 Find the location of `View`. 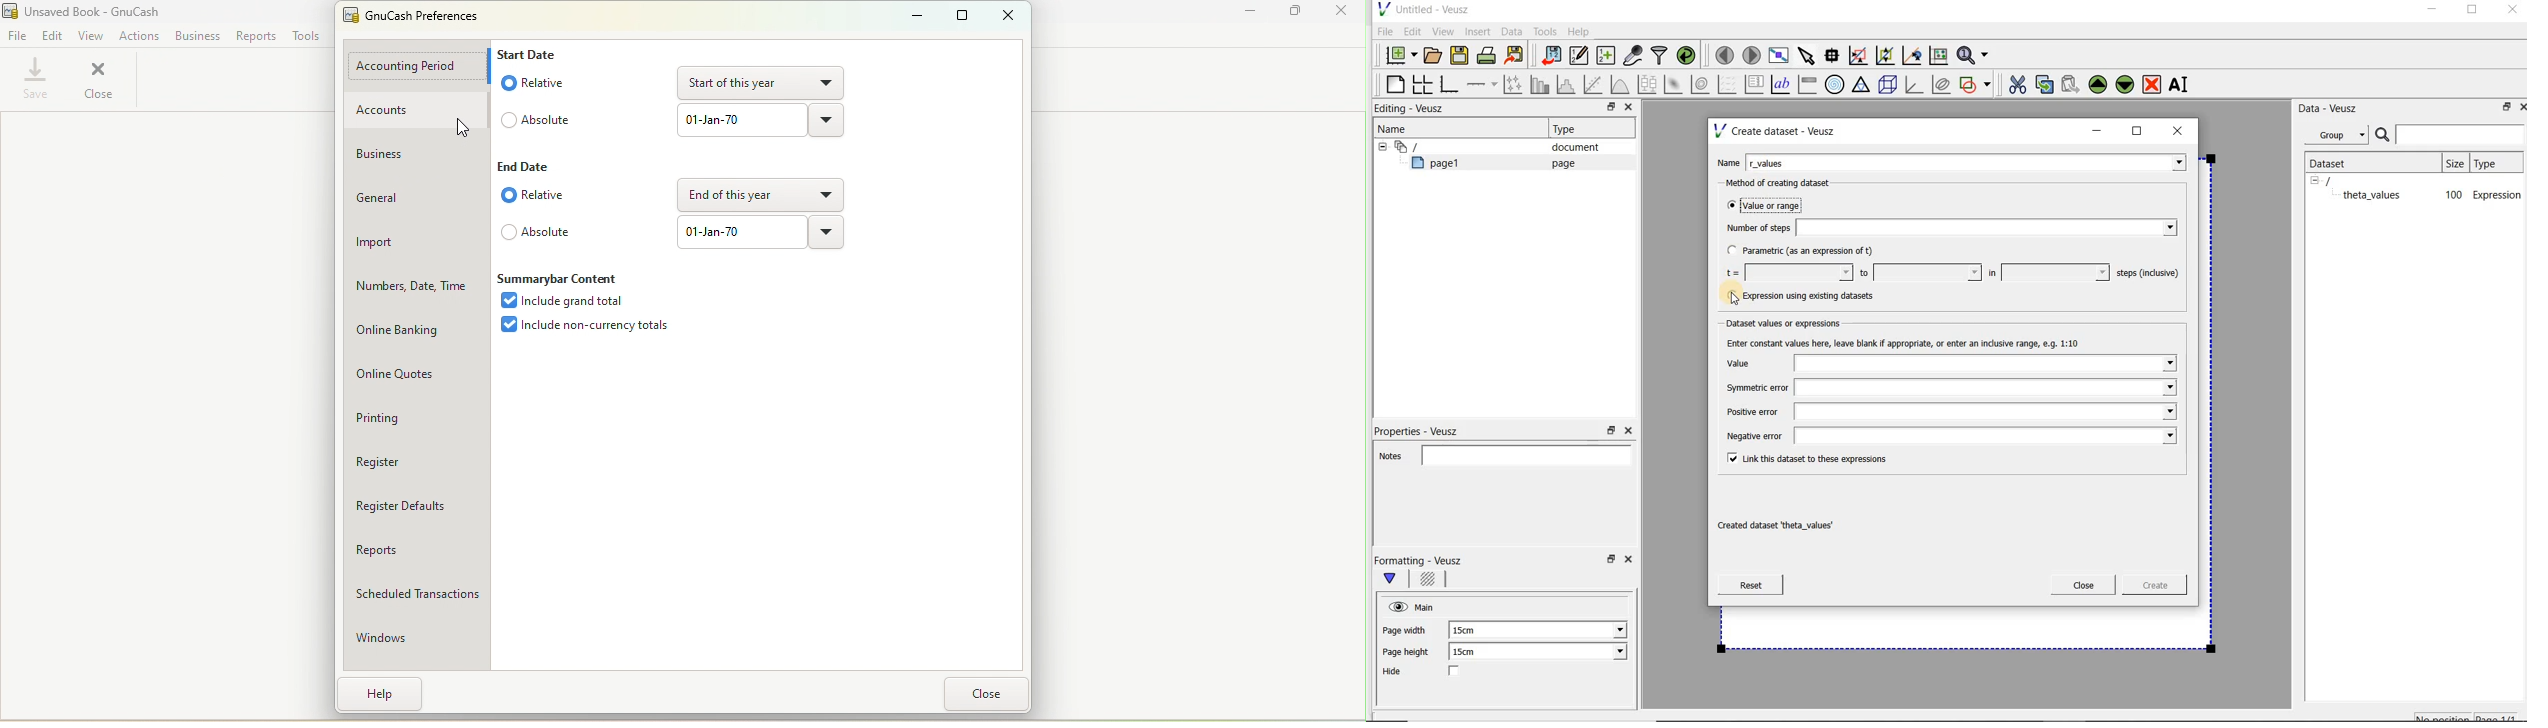

View is located at coordinates (92, 33).